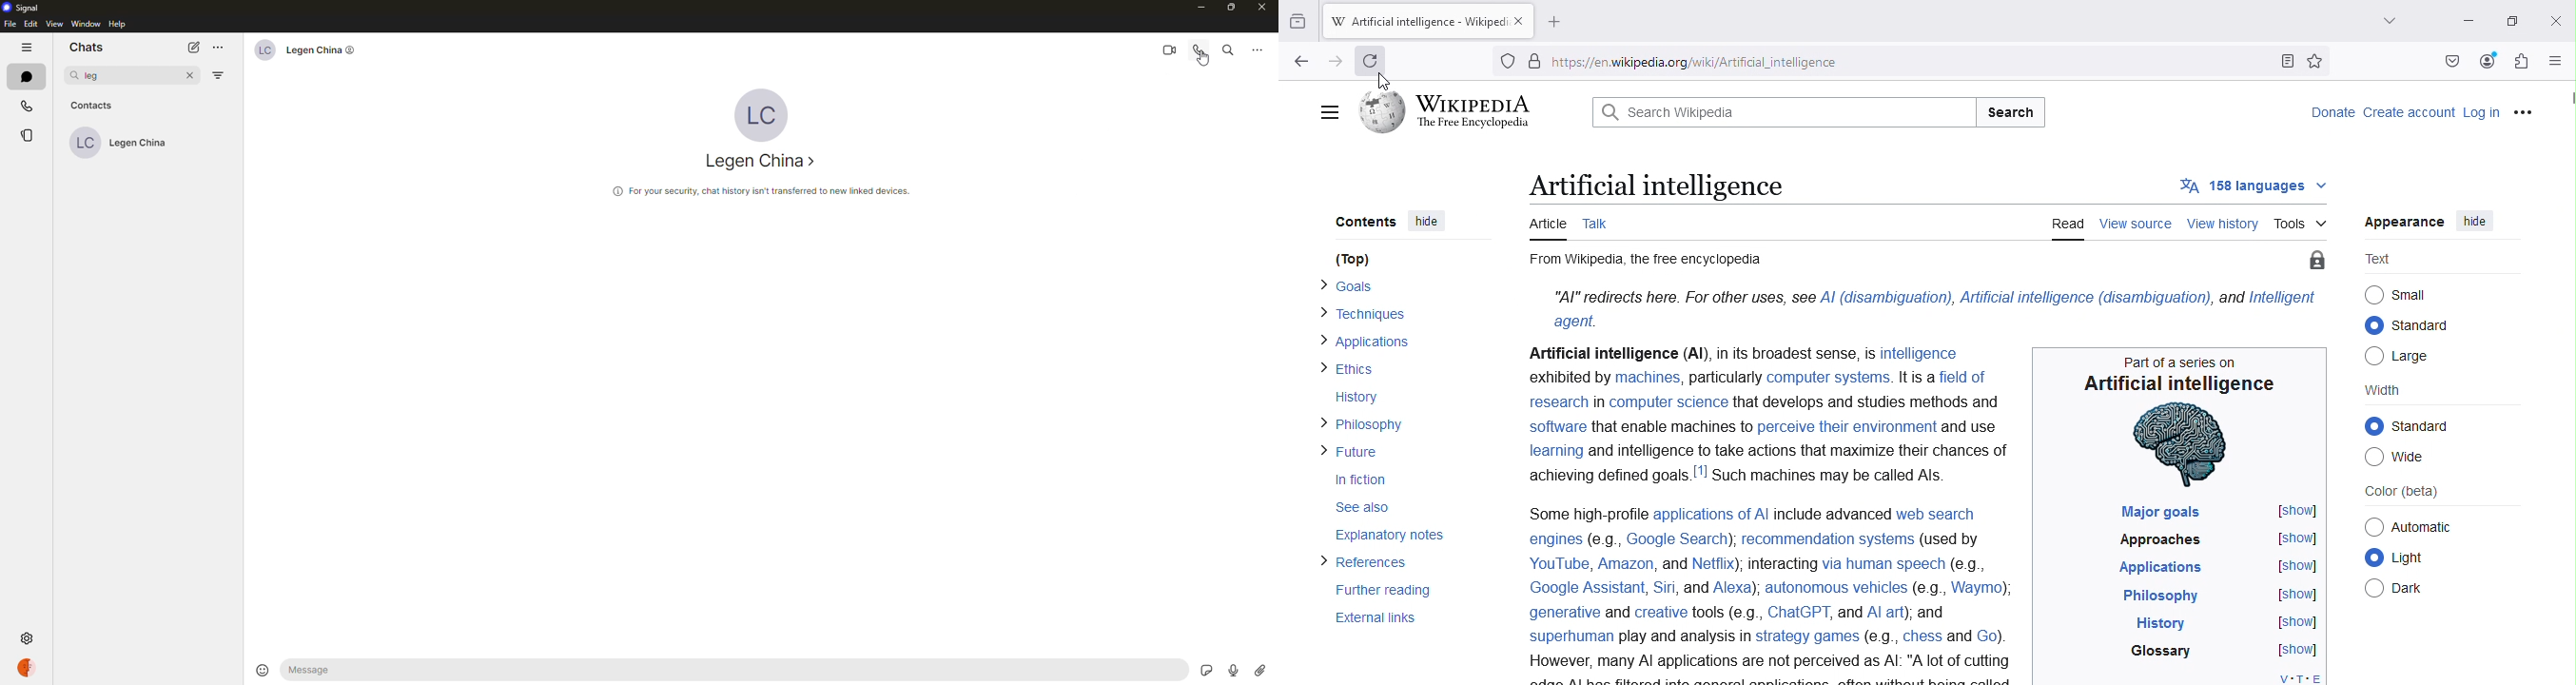  Describe the element at coordinates (1683, 297) in the screenshot. I see `“Al” redirects here. For other uses, see` at that location.